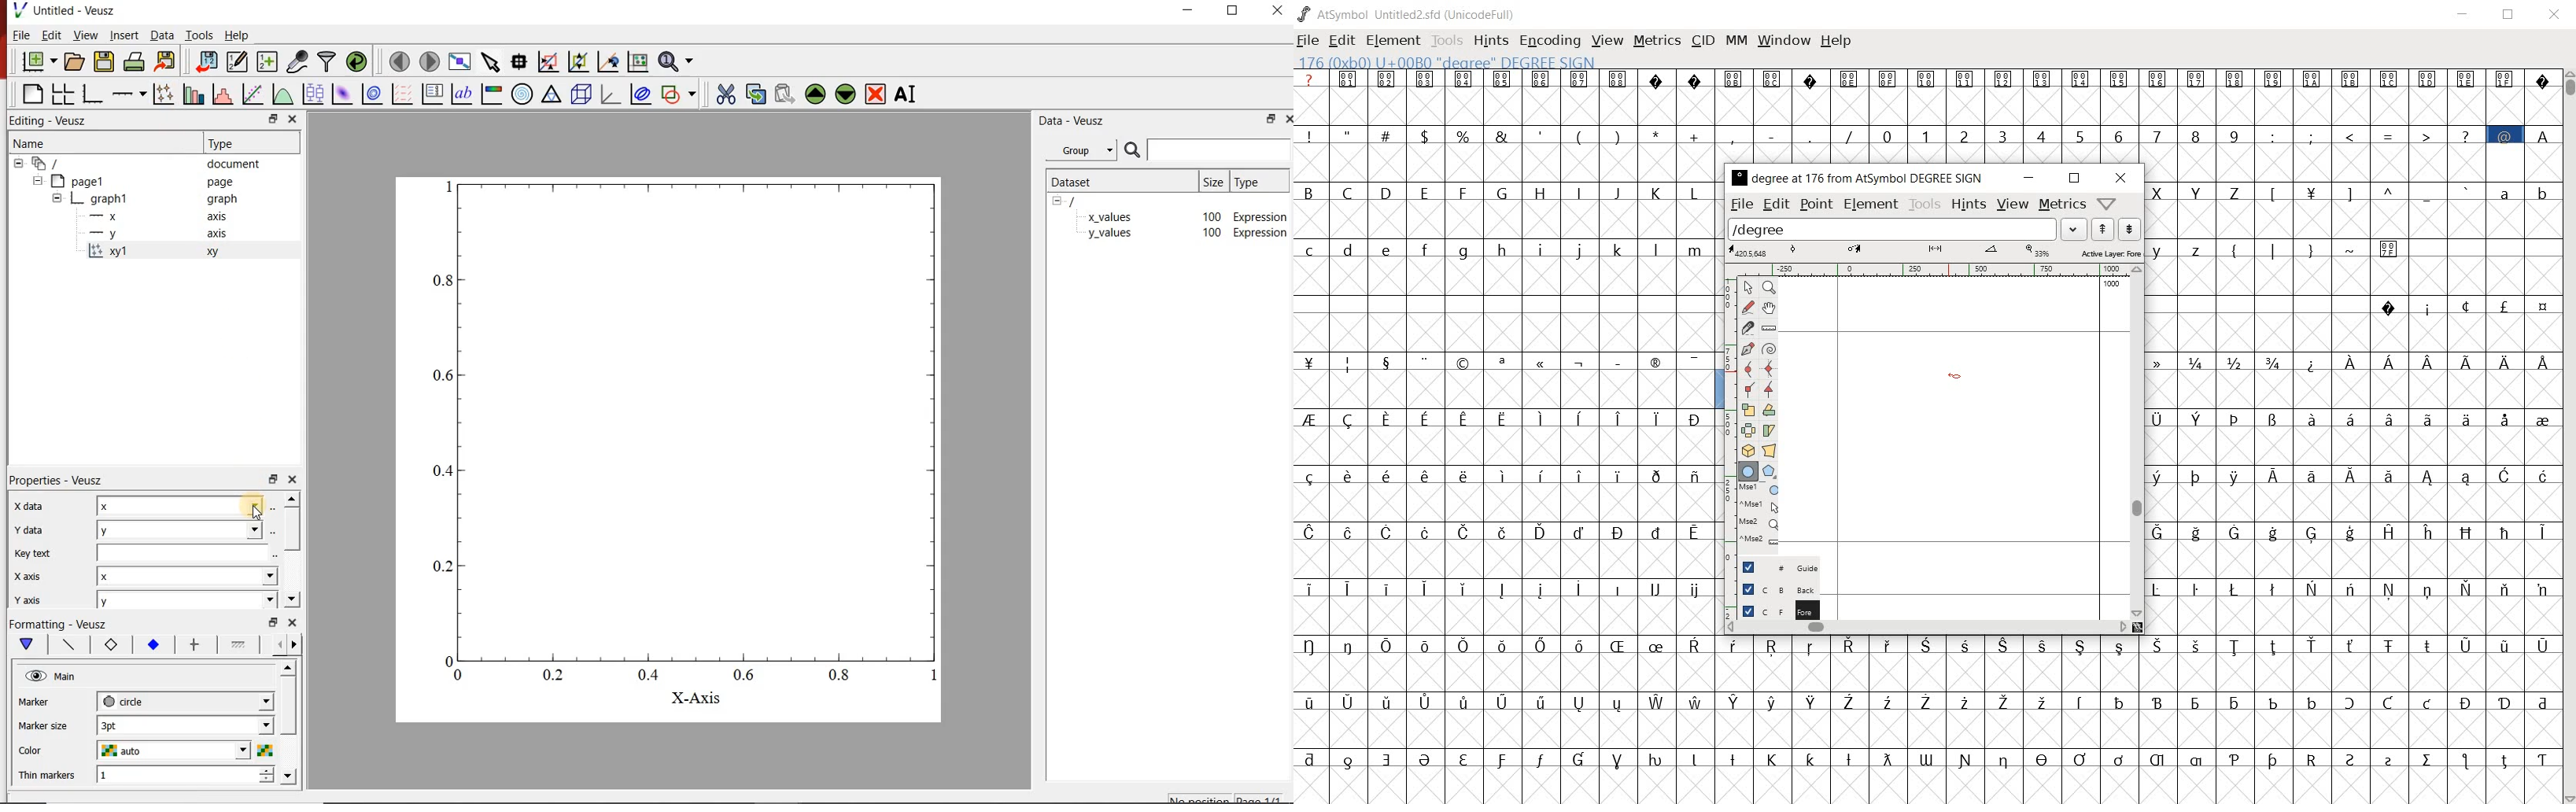  I want to click on Ellipse tool/cursor location, so click(1956, 378).